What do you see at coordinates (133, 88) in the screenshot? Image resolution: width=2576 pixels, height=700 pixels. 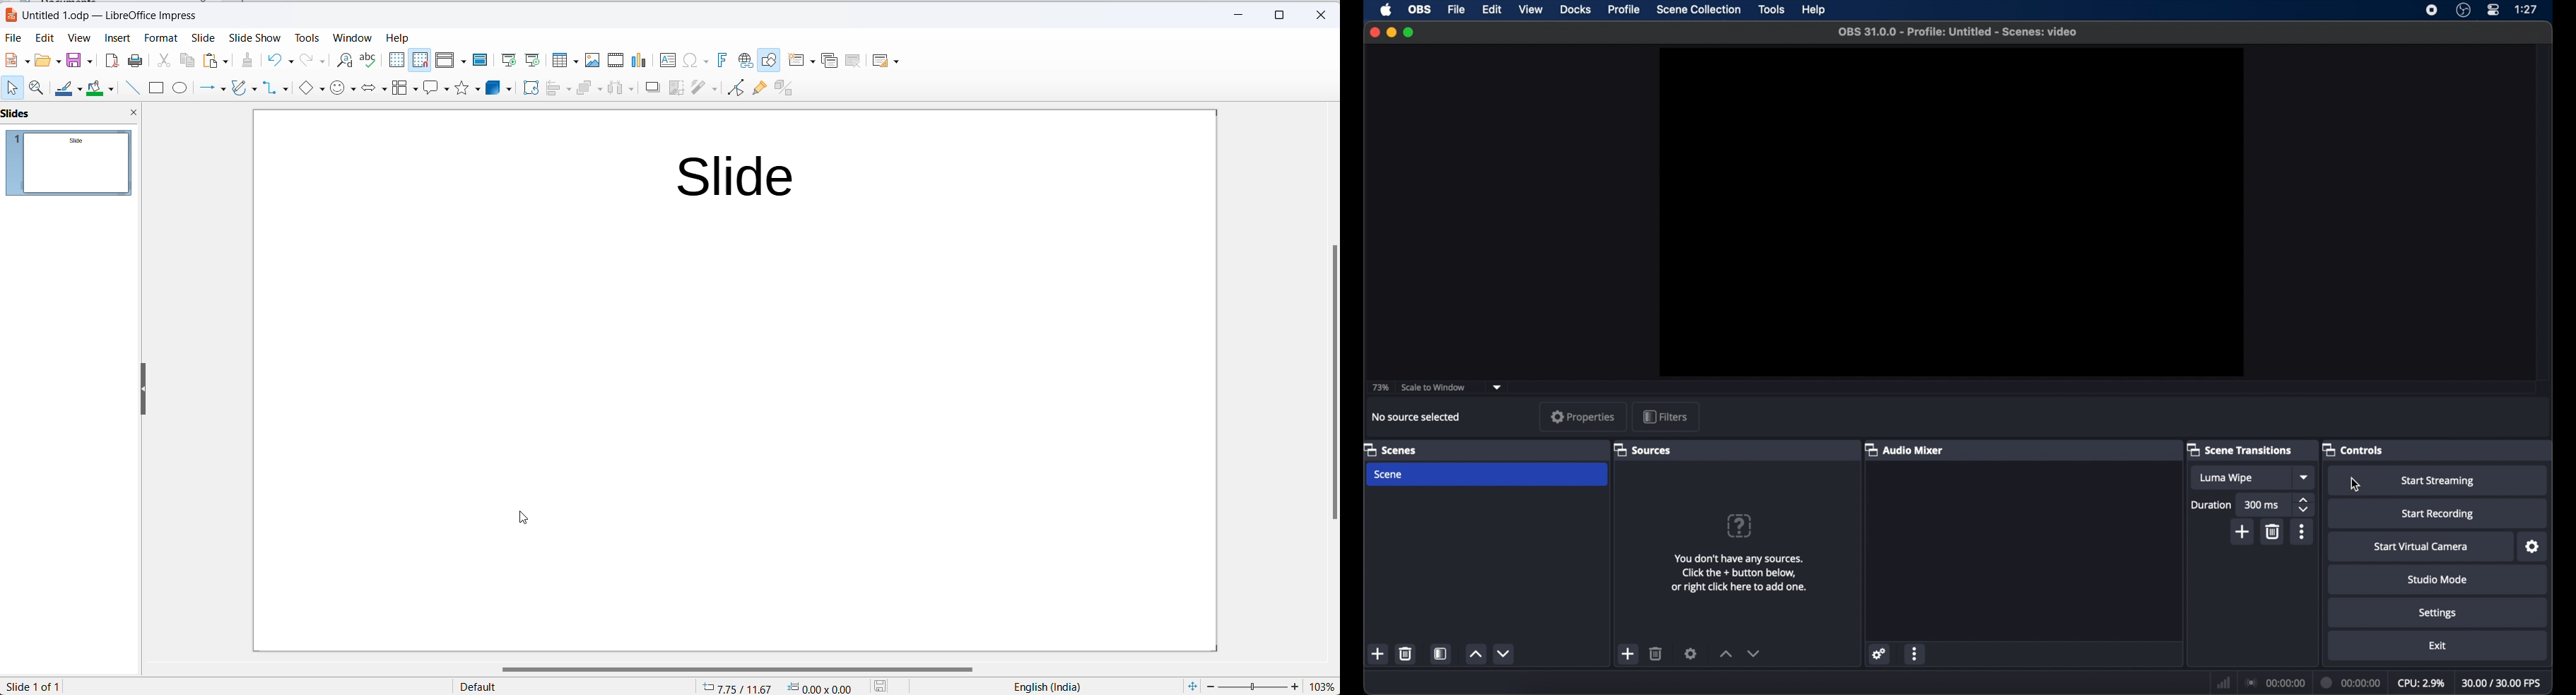 I see `line` at bounding box center [133, 88].